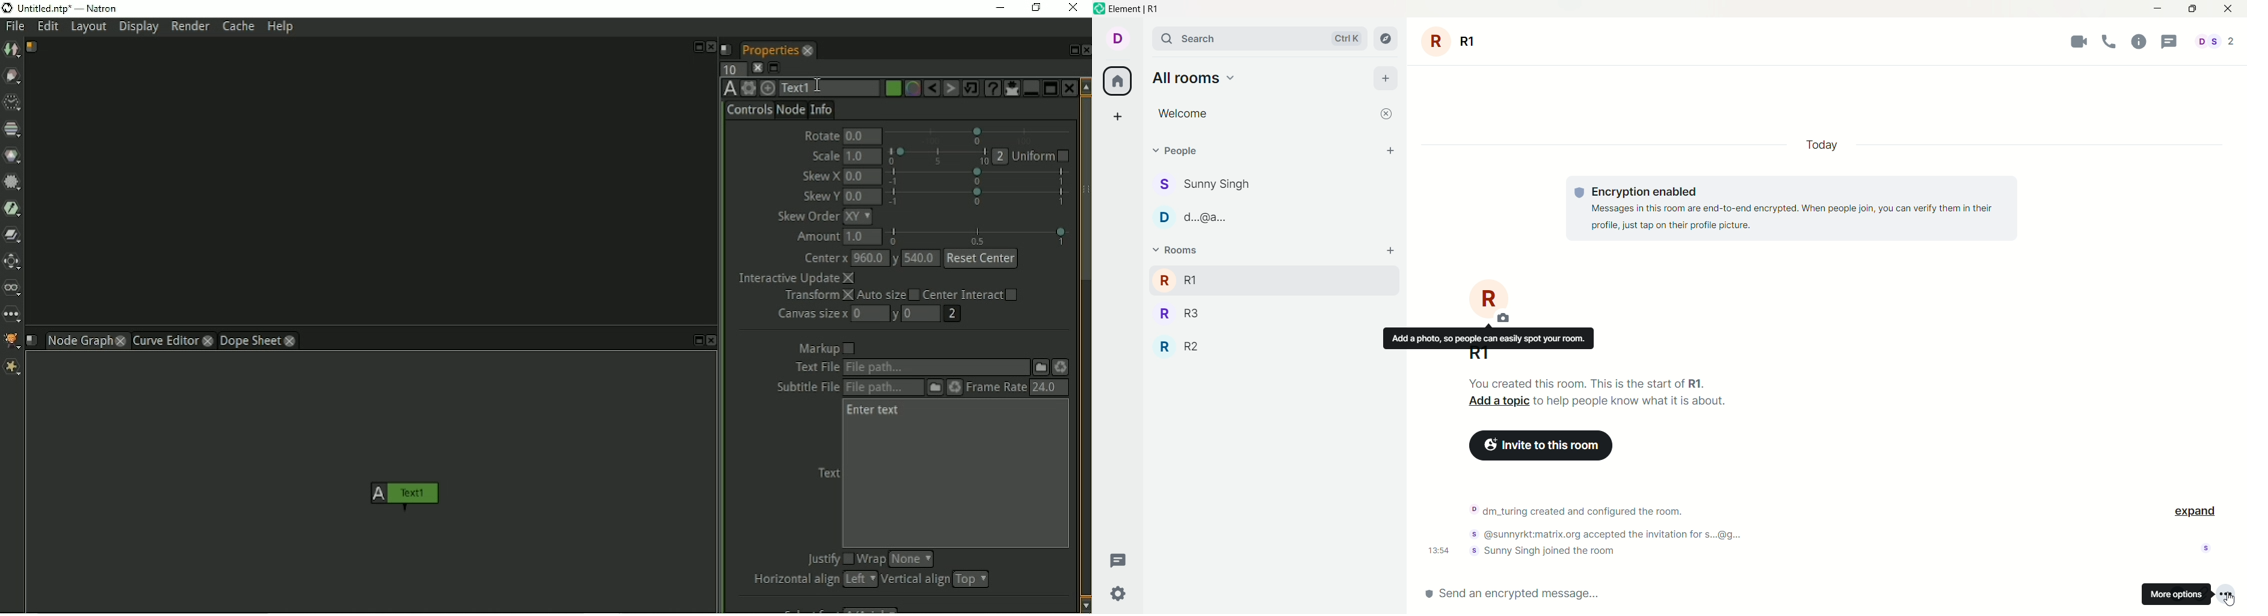 Image resolution: width=2268 pixels, height=616 pixels. Describe the element at coordinates (1391, 250) in the screenshot. I see `add` at that location.